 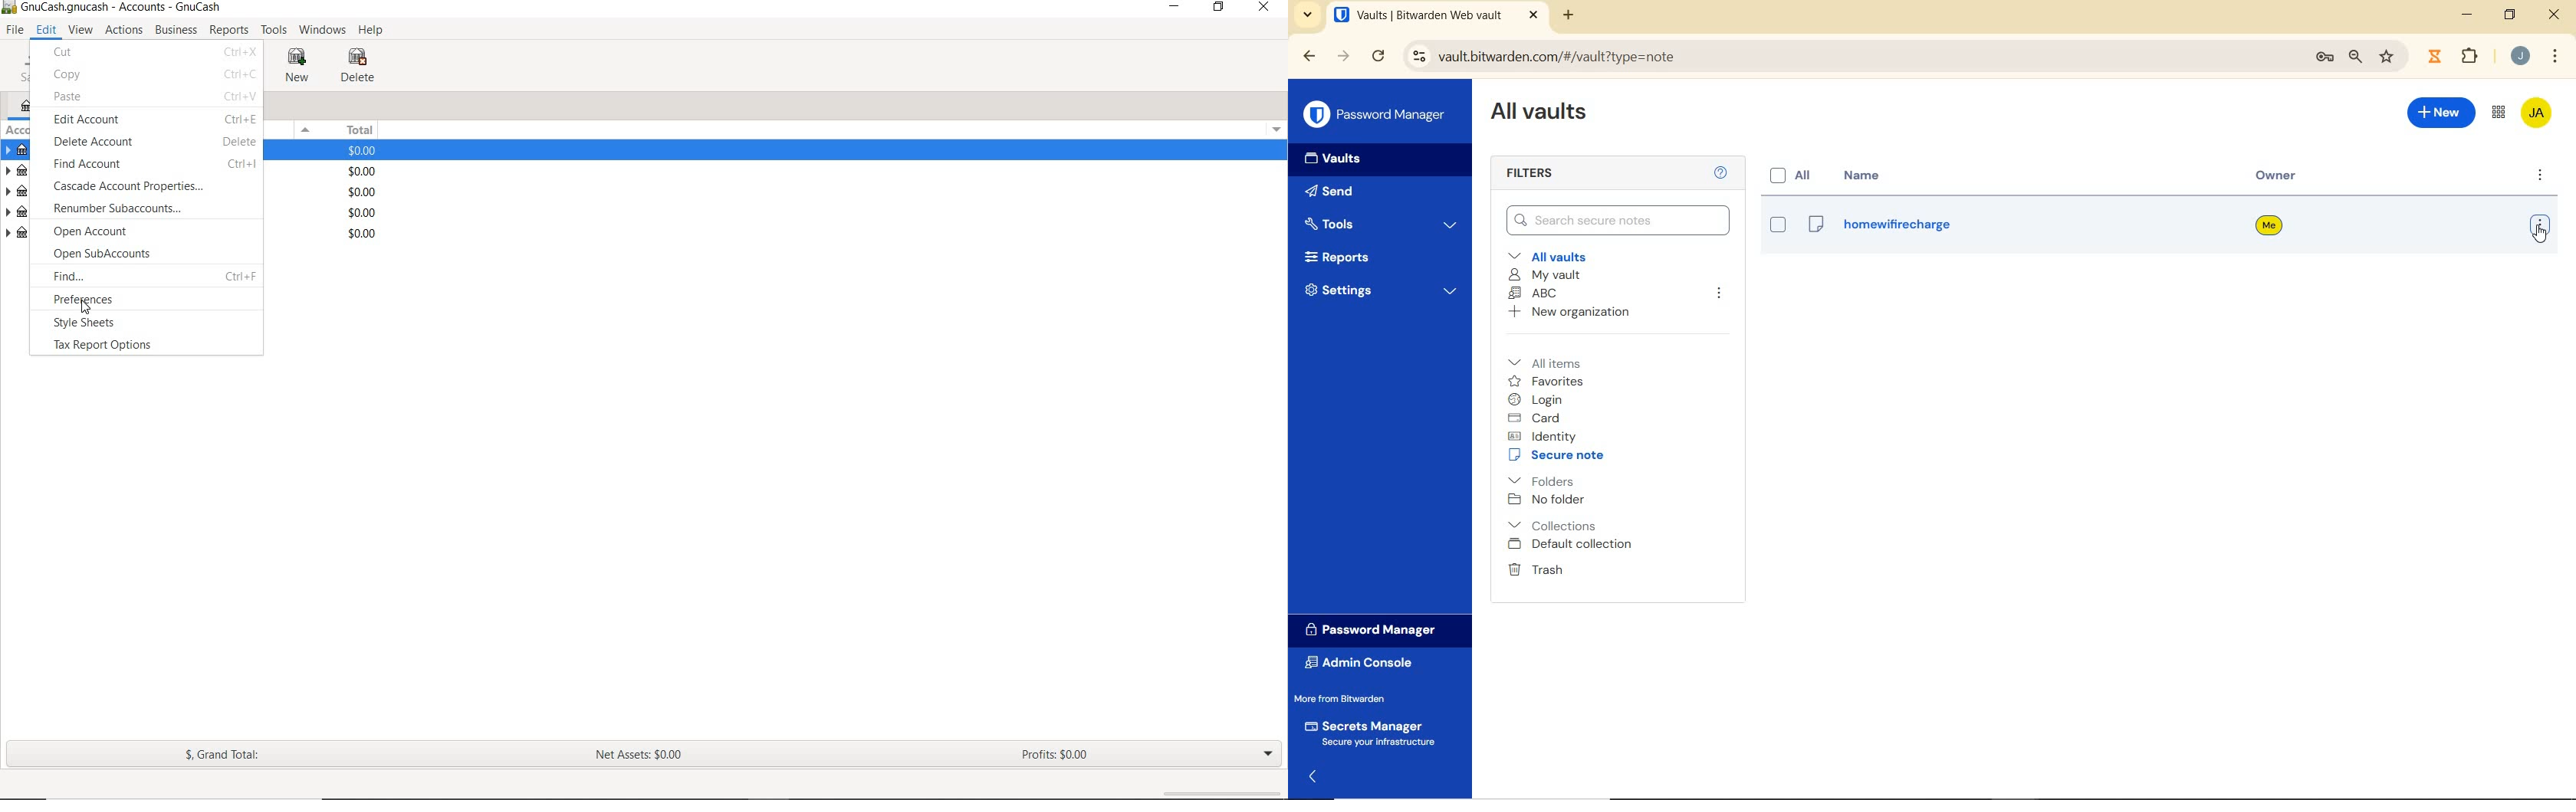 I want to click on Login Name, so click(x=1878, y=228).